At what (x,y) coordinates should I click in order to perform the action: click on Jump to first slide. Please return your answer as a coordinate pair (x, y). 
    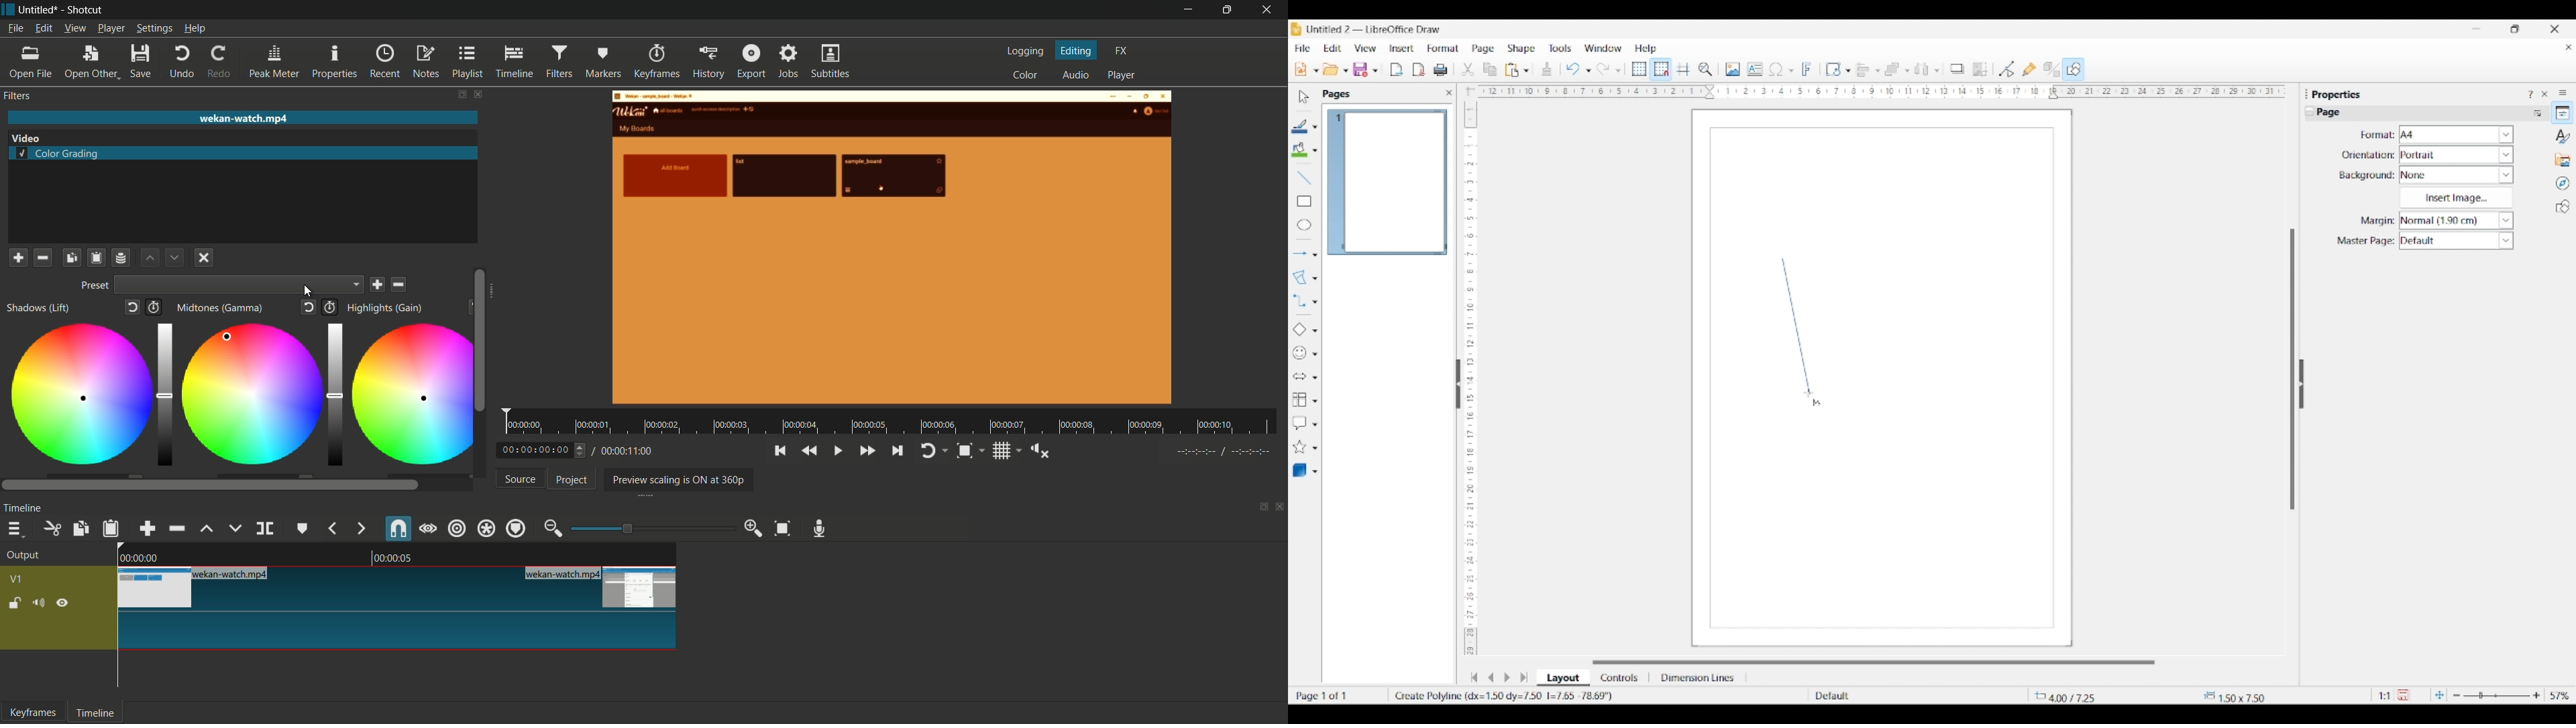
    Looking at the image, I should click on (1474, 677).